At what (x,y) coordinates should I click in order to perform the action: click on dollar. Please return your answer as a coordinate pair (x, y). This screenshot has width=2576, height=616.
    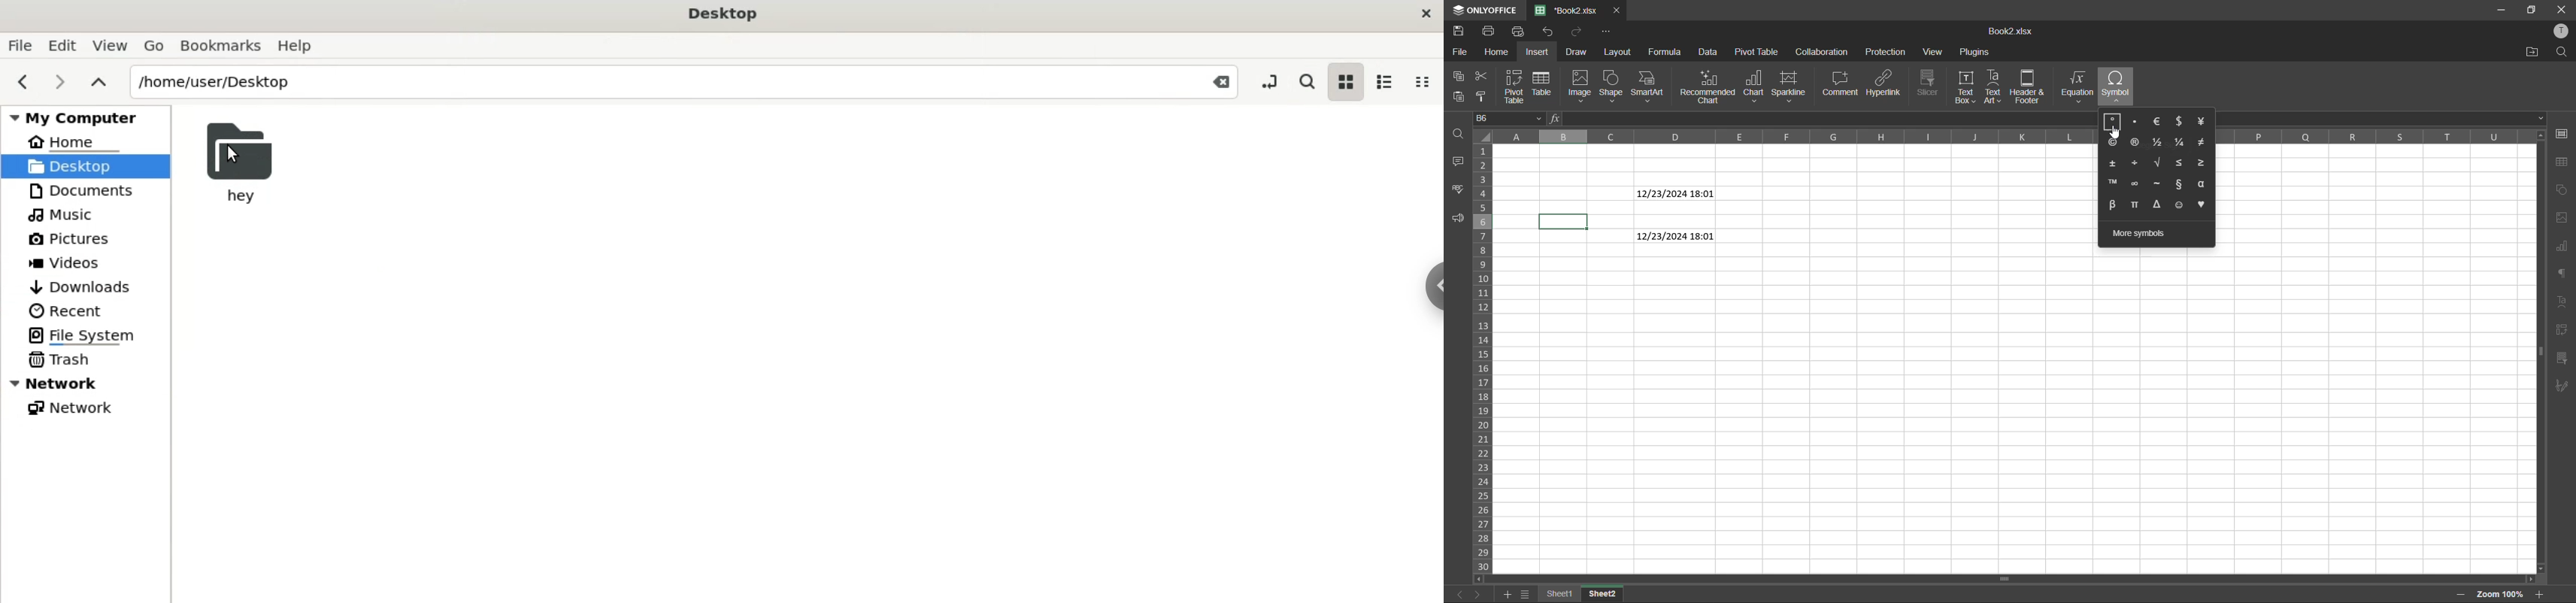
    Looking at the image, I should click on (2180, 121).